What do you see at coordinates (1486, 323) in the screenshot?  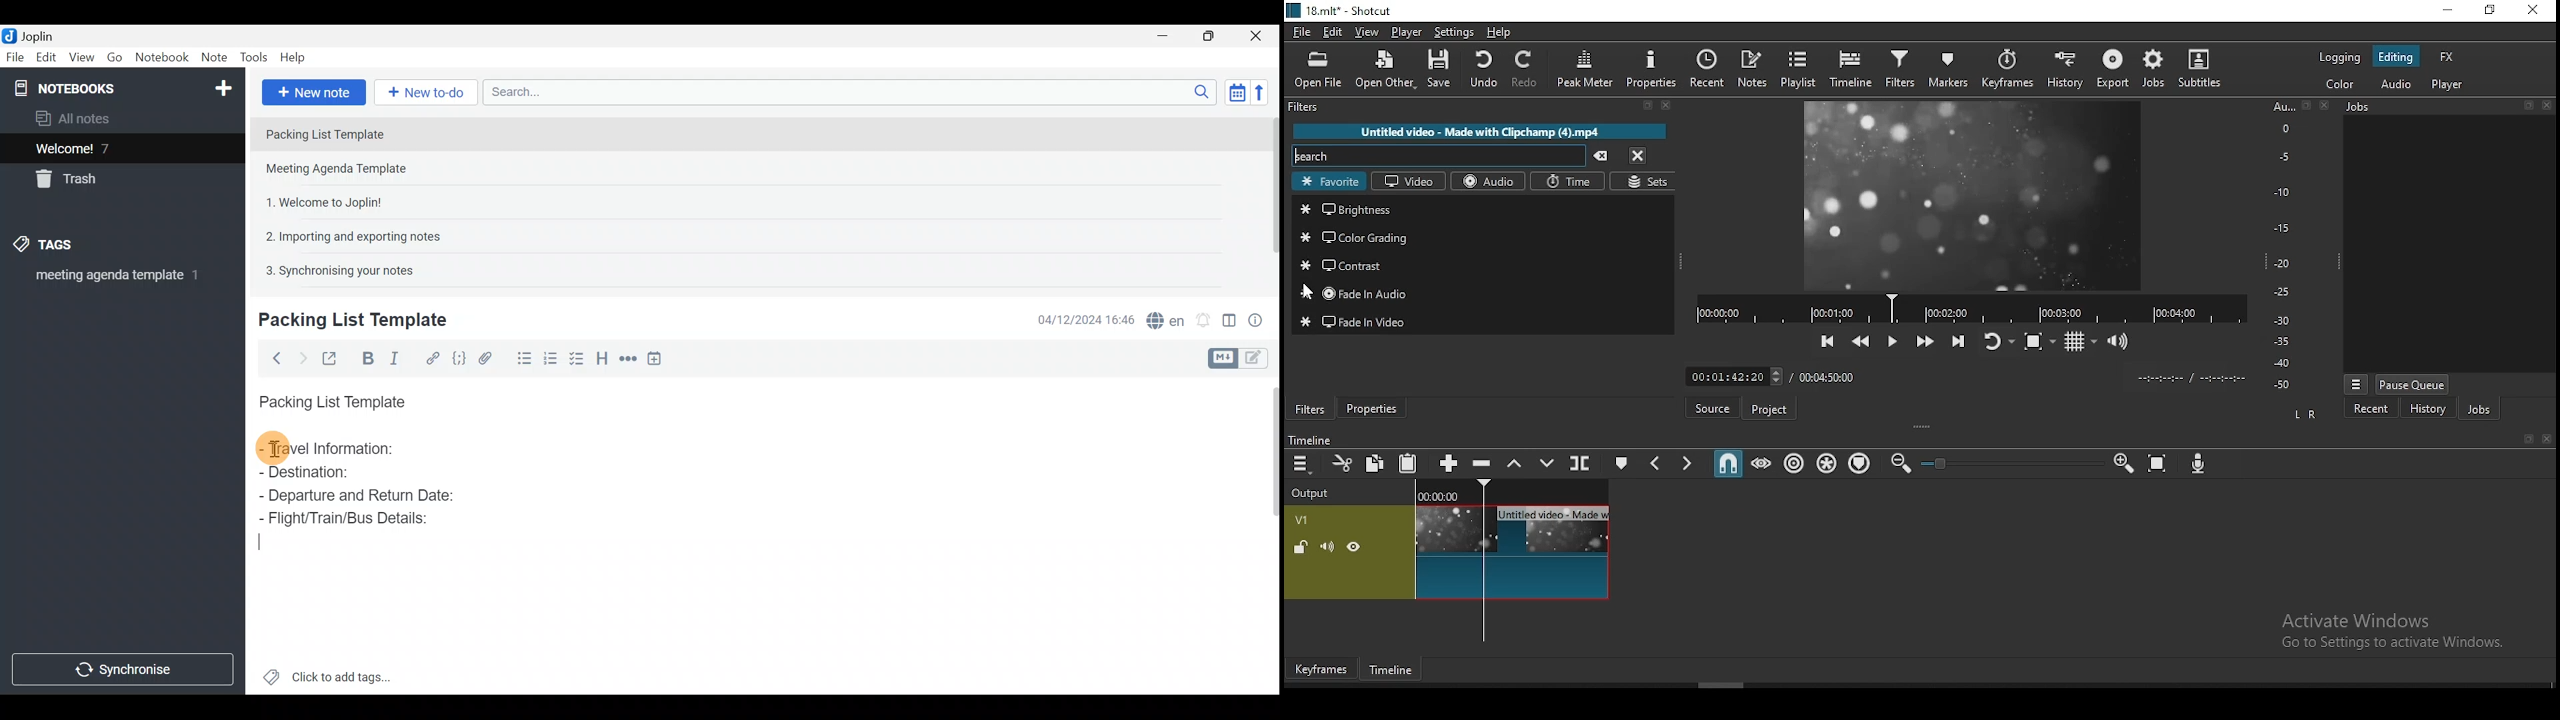 I see `fade in video` at bounding box center [1486, 323].